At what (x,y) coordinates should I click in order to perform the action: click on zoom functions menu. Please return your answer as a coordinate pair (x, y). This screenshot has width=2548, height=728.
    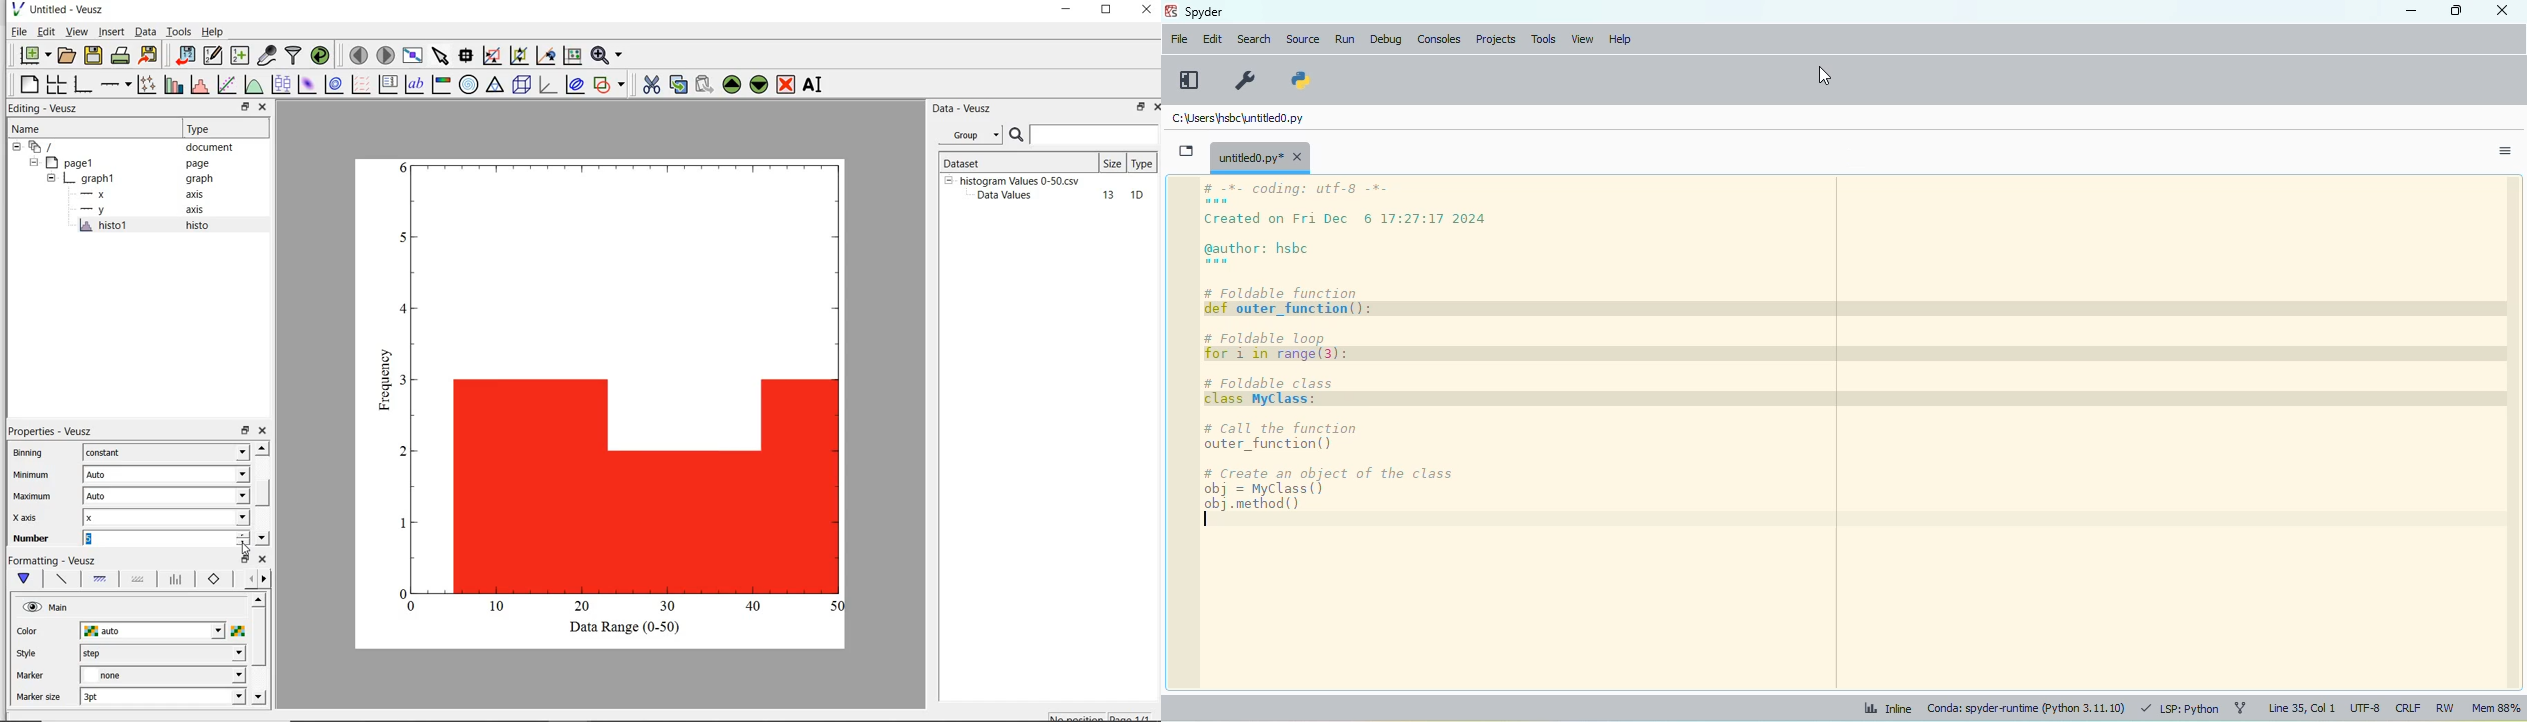
    Looking at the image, I should click on (607, 55).